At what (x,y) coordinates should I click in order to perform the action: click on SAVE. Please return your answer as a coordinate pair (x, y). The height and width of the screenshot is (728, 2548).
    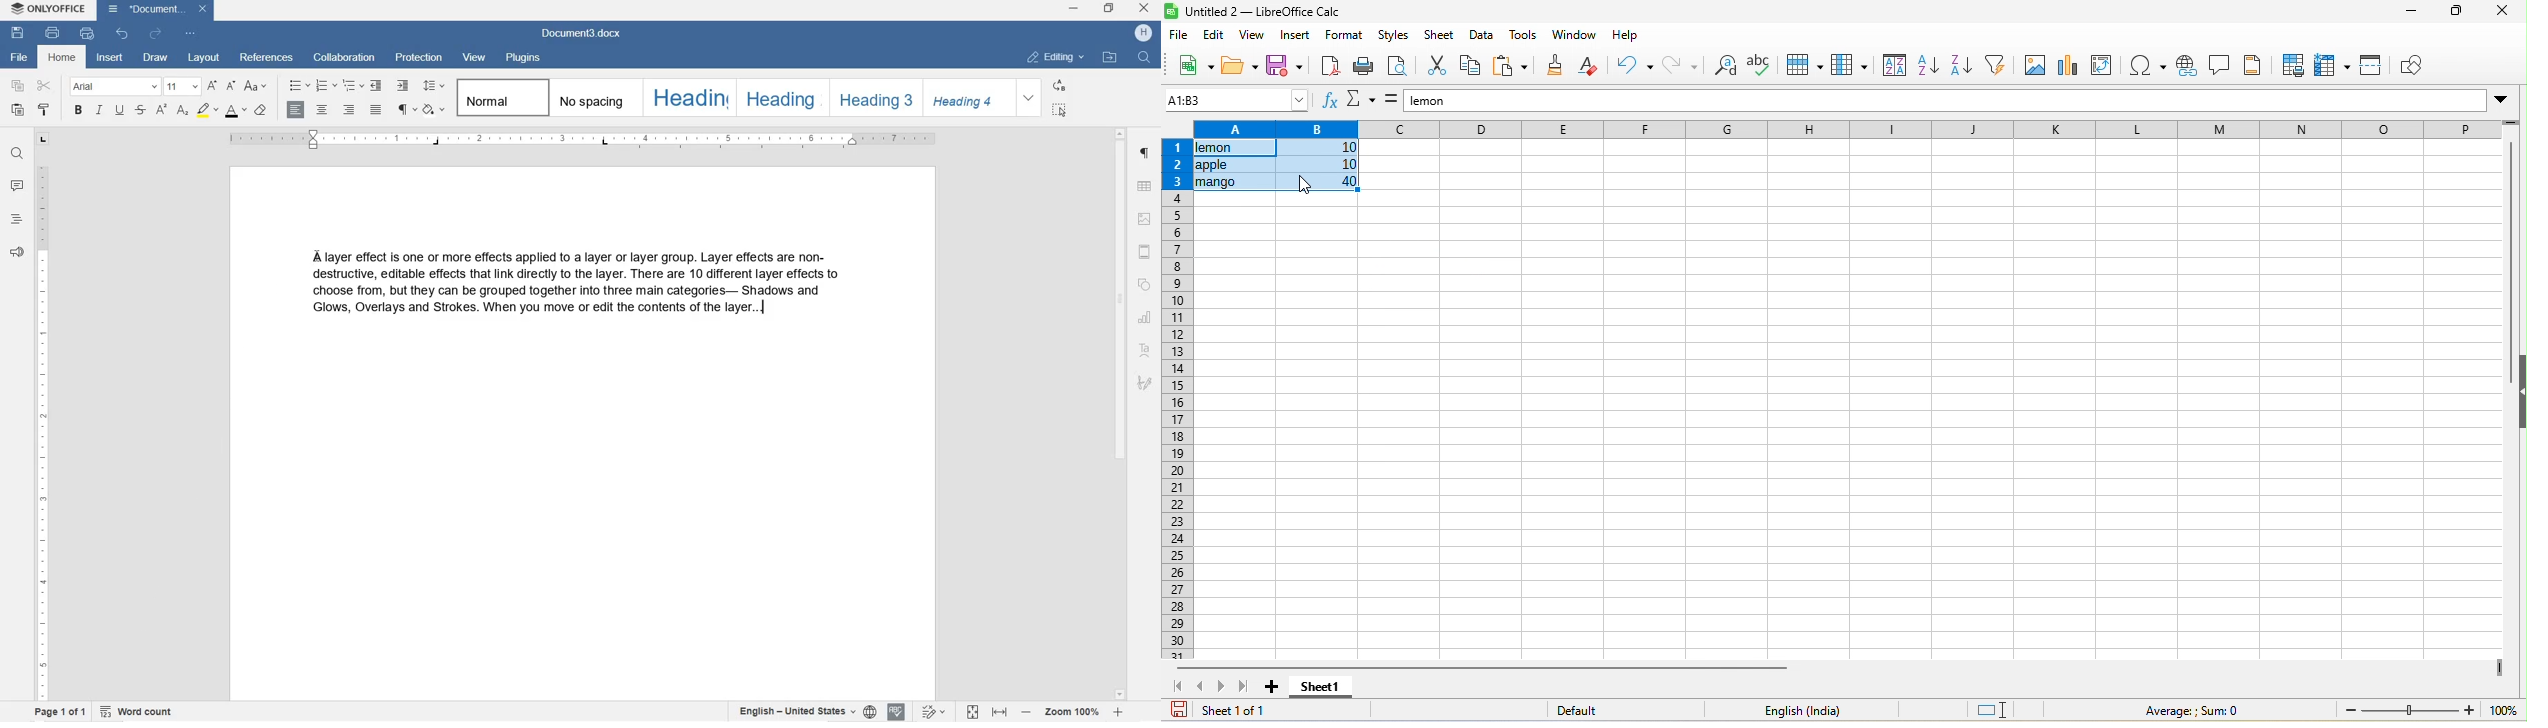
    Looking at the image, I should click on (18, 35).